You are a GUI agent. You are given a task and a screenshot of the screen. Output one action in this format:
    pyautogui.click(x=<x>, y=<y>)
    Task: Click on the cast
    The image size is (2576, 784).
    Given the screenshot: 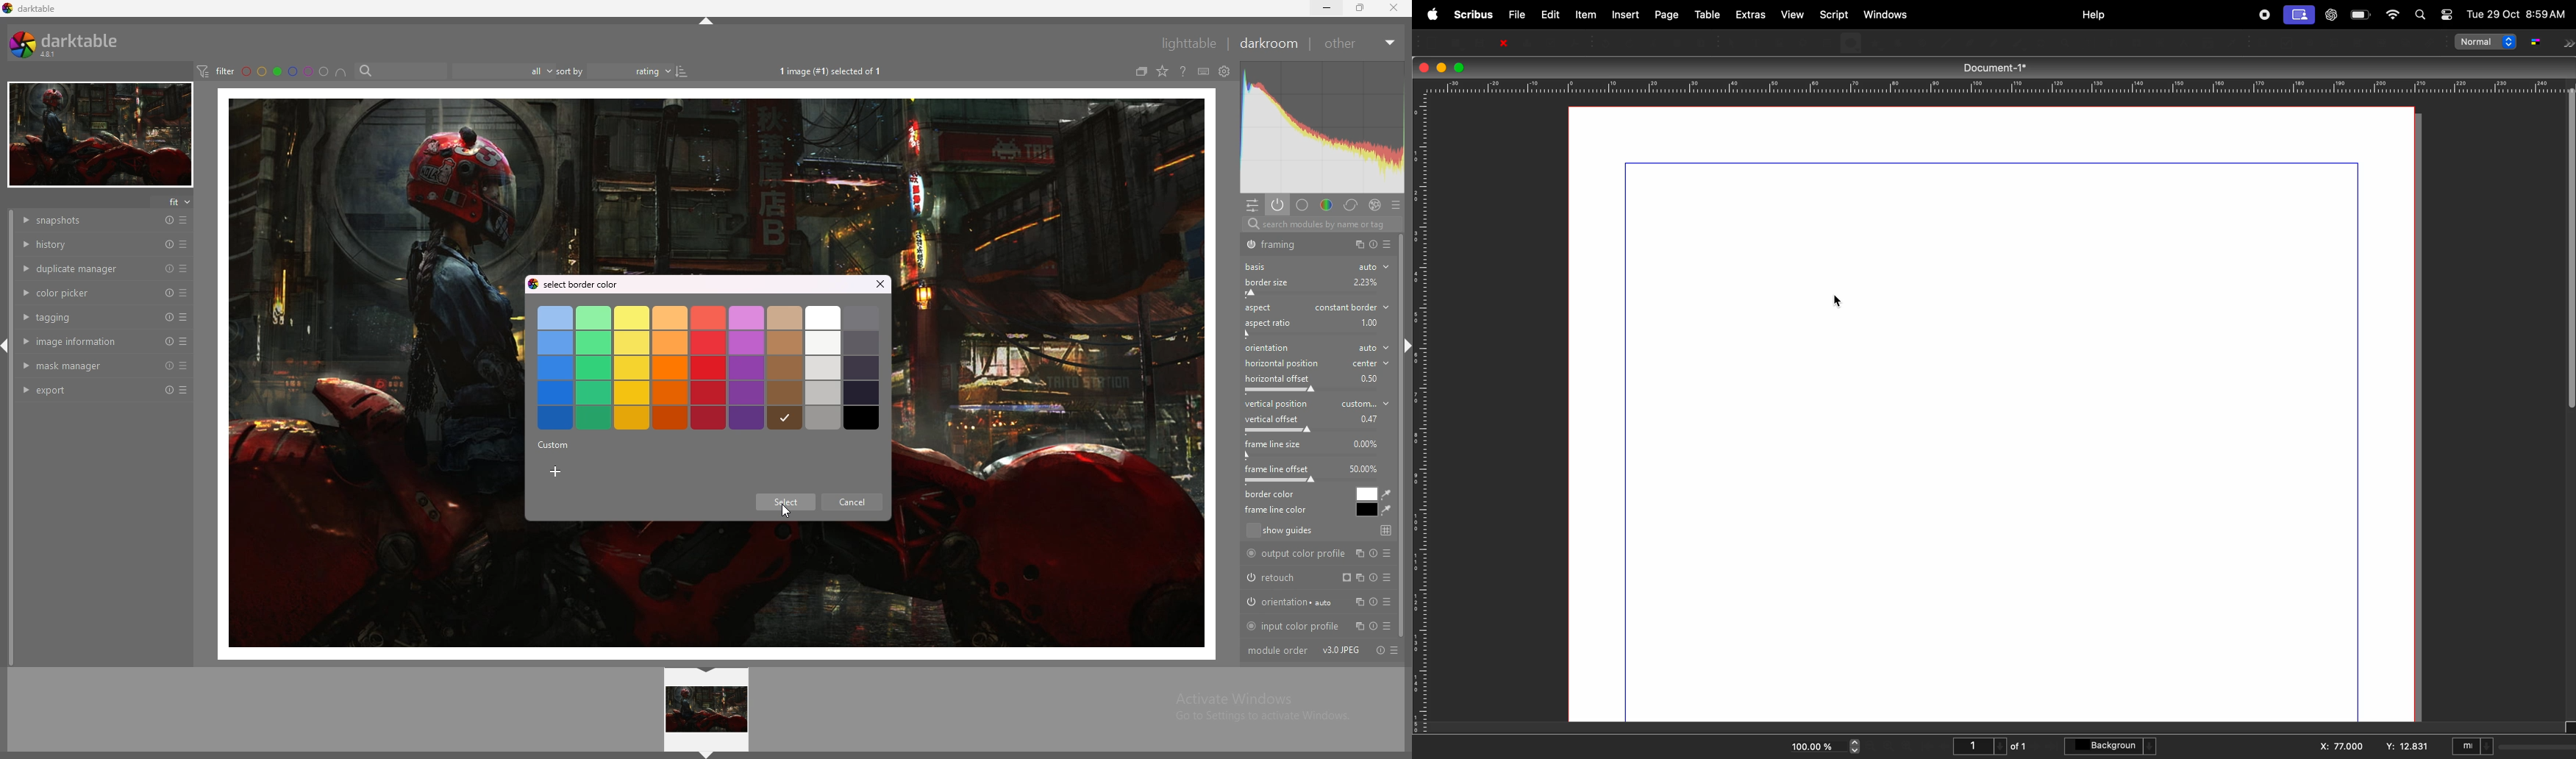 What is the action you would take?
    pyautogui.click(x=2301, y=15)
    